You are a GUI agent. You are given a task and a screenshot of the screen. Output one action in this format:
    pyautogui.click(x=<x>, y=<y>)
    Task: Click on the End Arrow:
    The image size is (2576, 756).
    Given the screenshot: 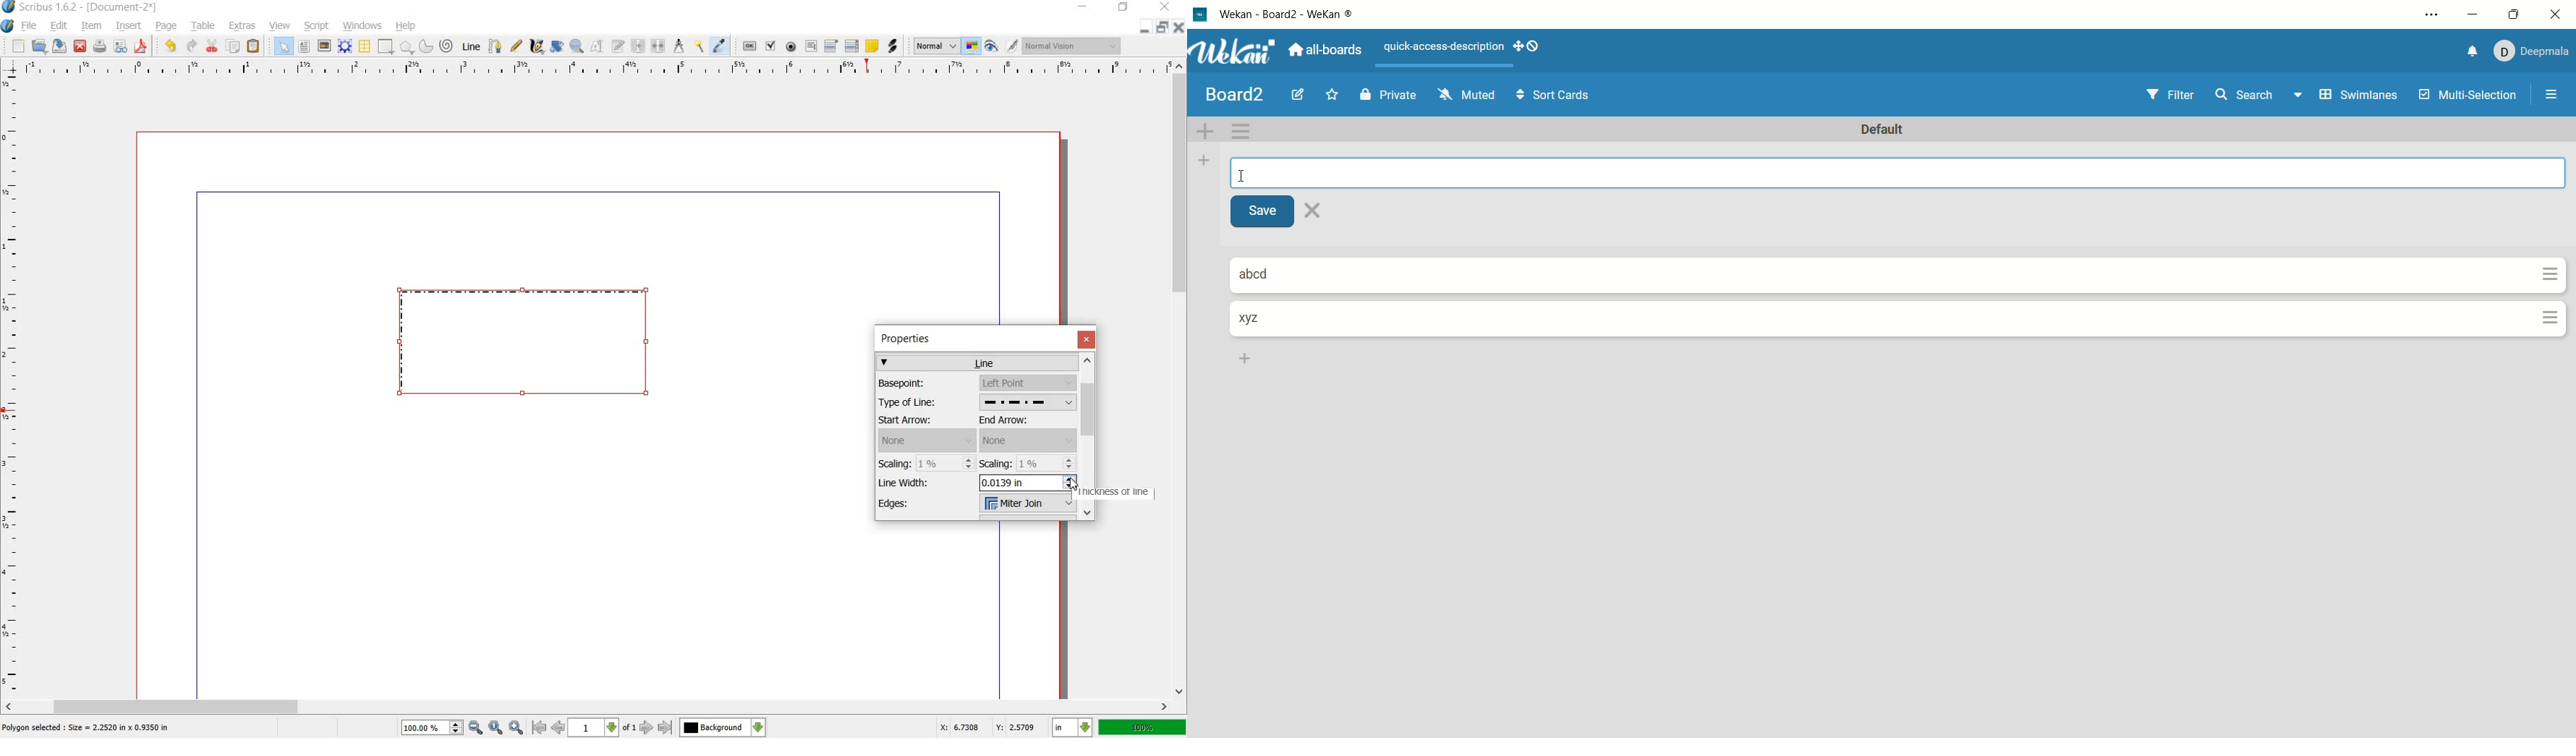 What is the action you would take?
    pyautogui.click(x=1018, y=421)
    